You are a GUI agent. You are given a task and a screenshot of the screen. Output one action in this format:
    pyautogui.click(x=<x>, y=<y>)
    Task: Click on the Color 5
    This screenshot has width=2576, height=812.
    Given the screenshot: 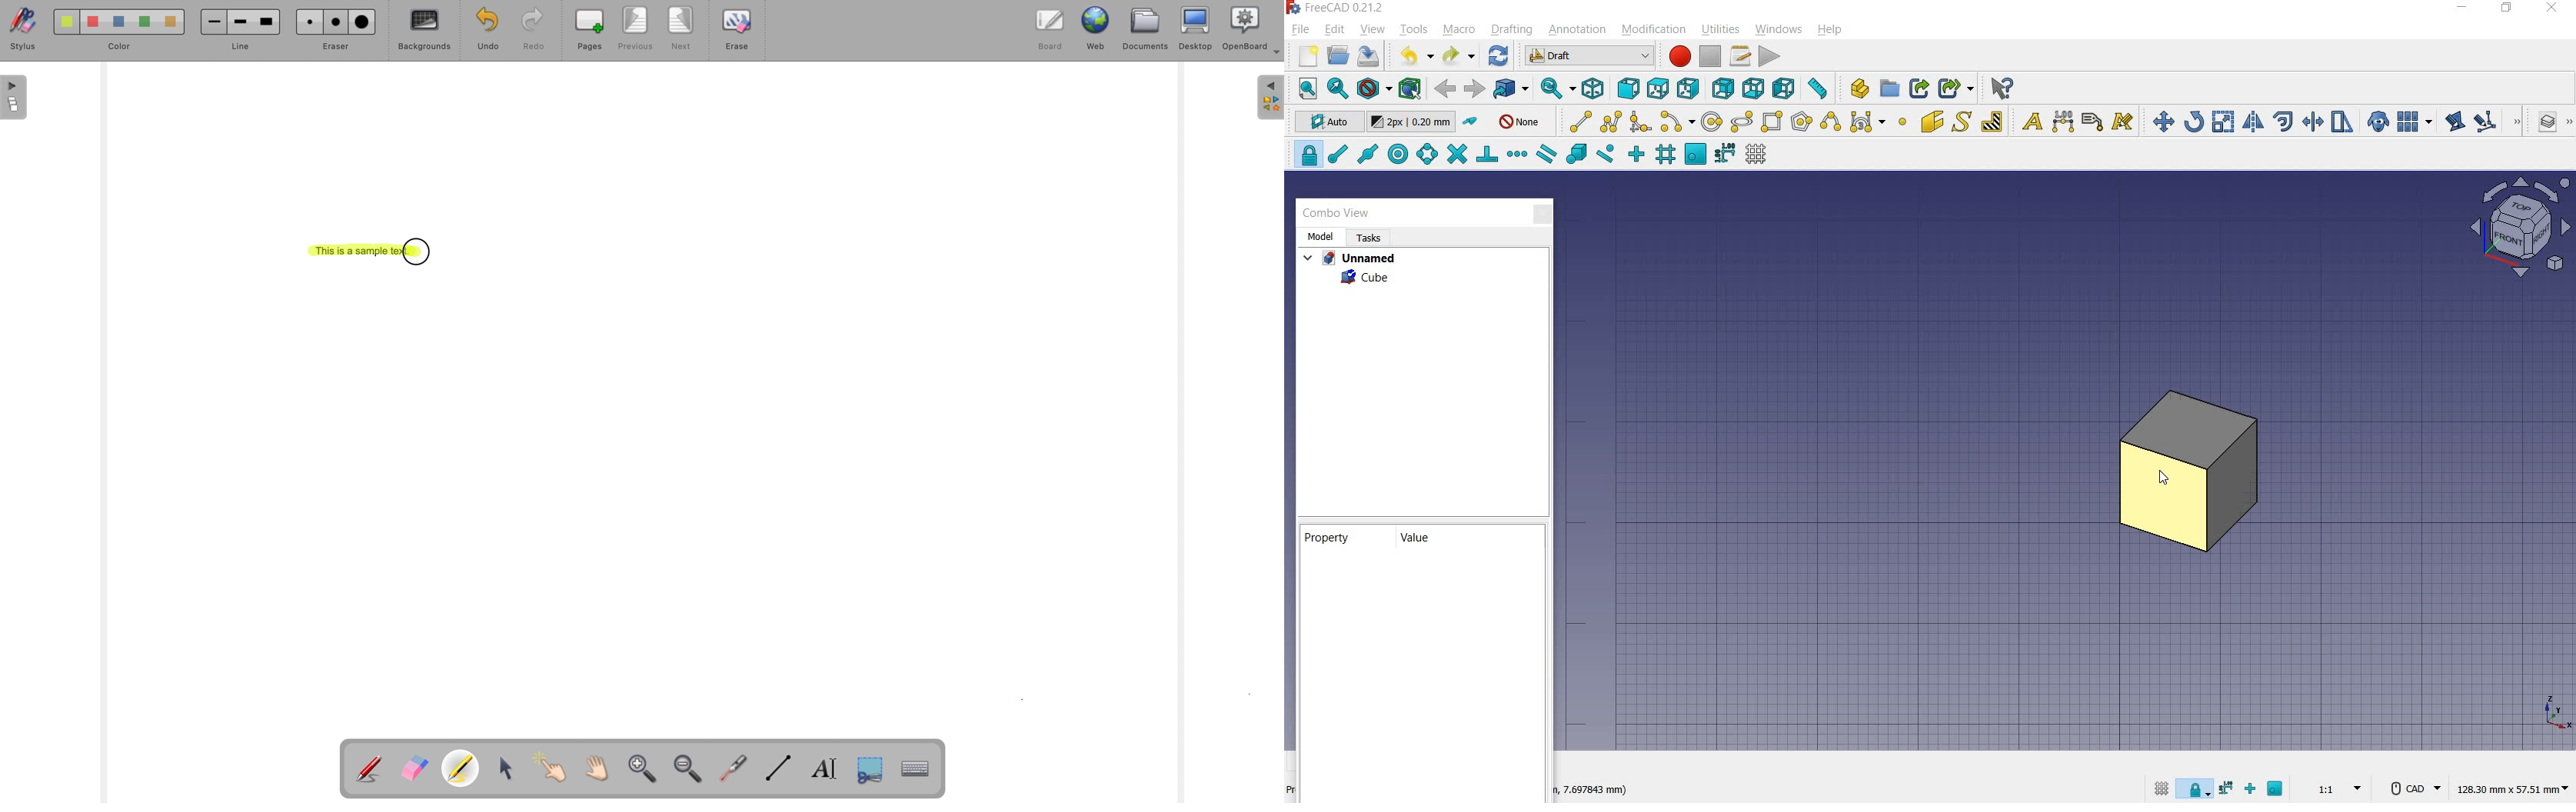 What is the action you would take?
    pyautogui.click(x=171, y=22)
    